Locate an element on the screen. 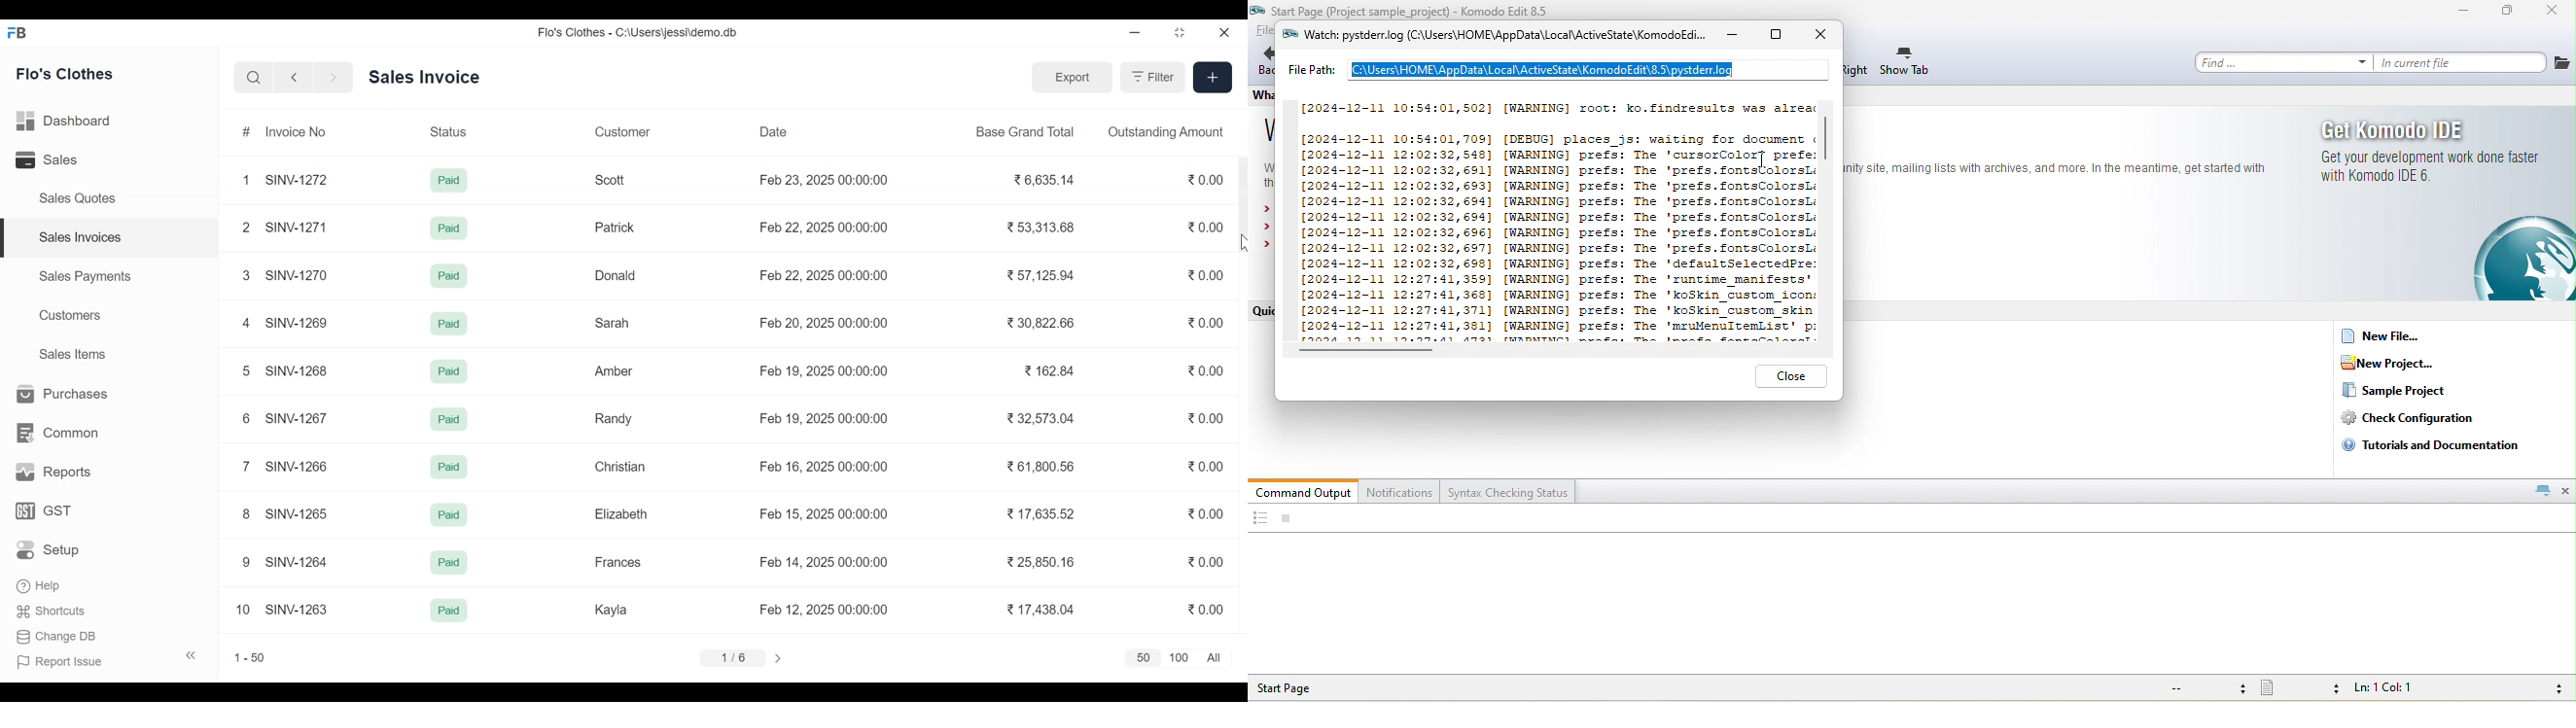 This screenshot has width=2576, height=728. Purchases is located at coordinates (57, 395).